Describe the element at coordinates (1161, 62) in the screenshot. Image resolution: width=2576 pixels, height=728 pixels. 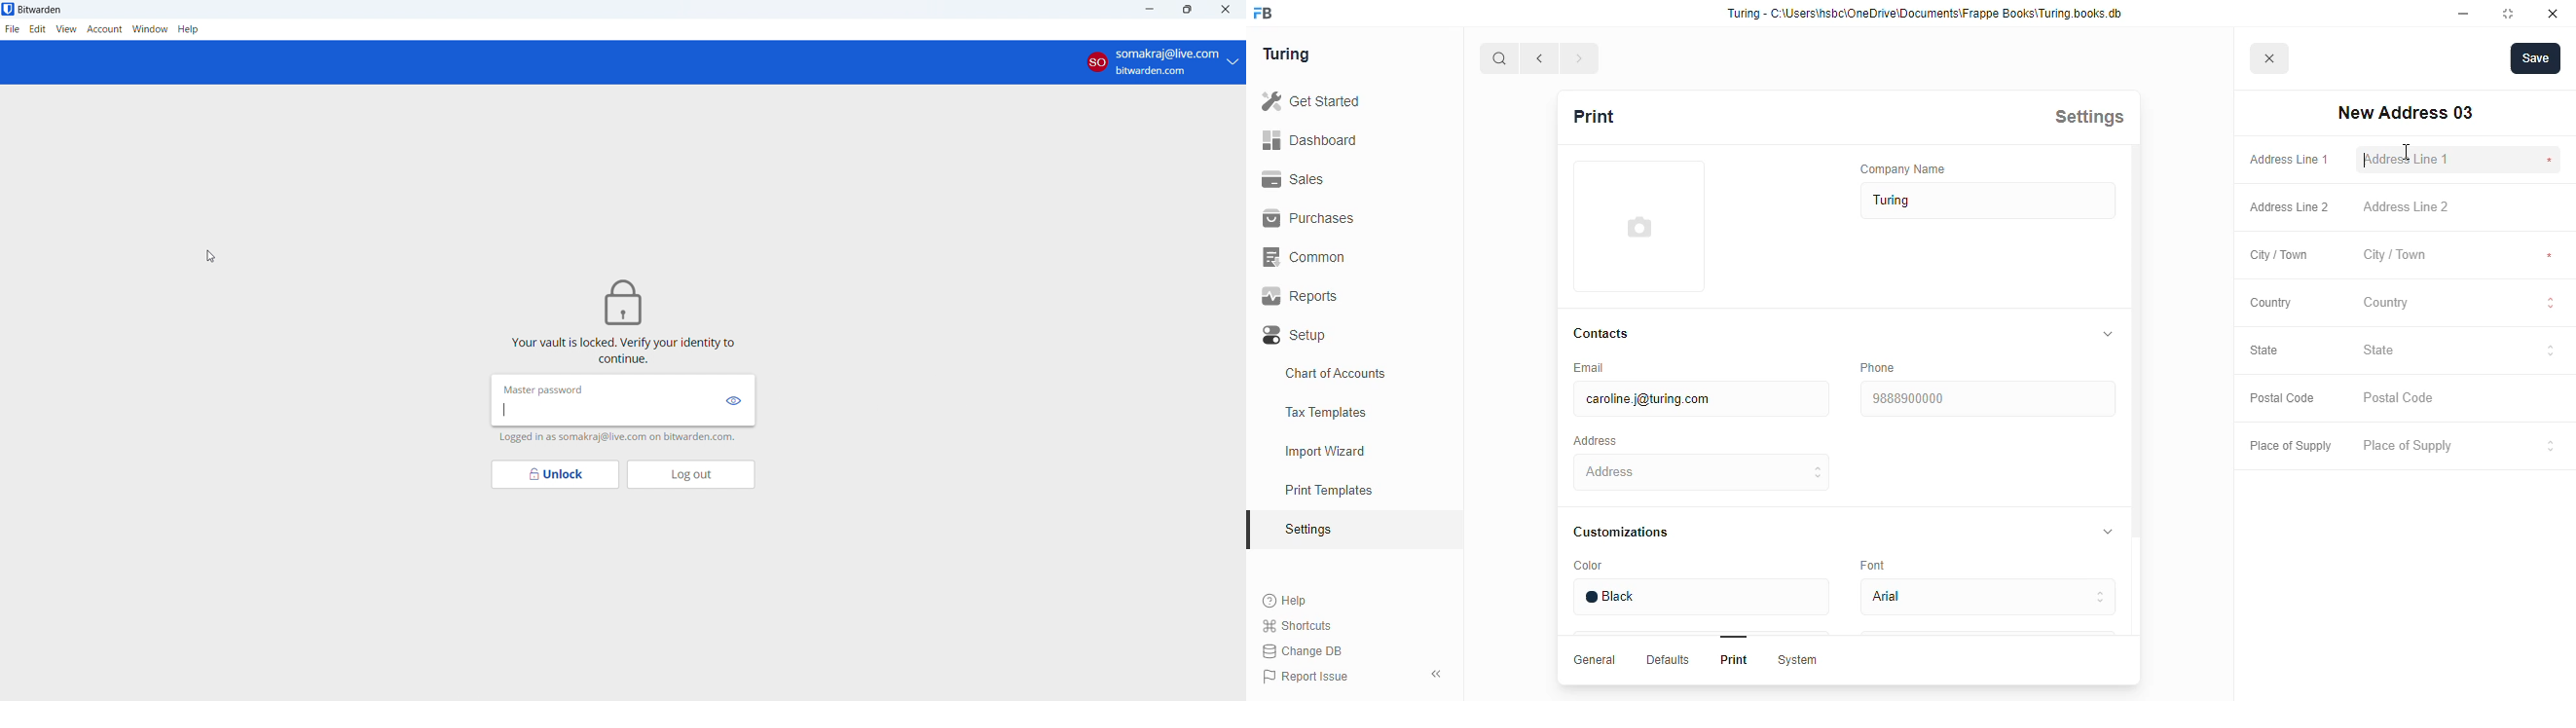
I see `account` at that location.